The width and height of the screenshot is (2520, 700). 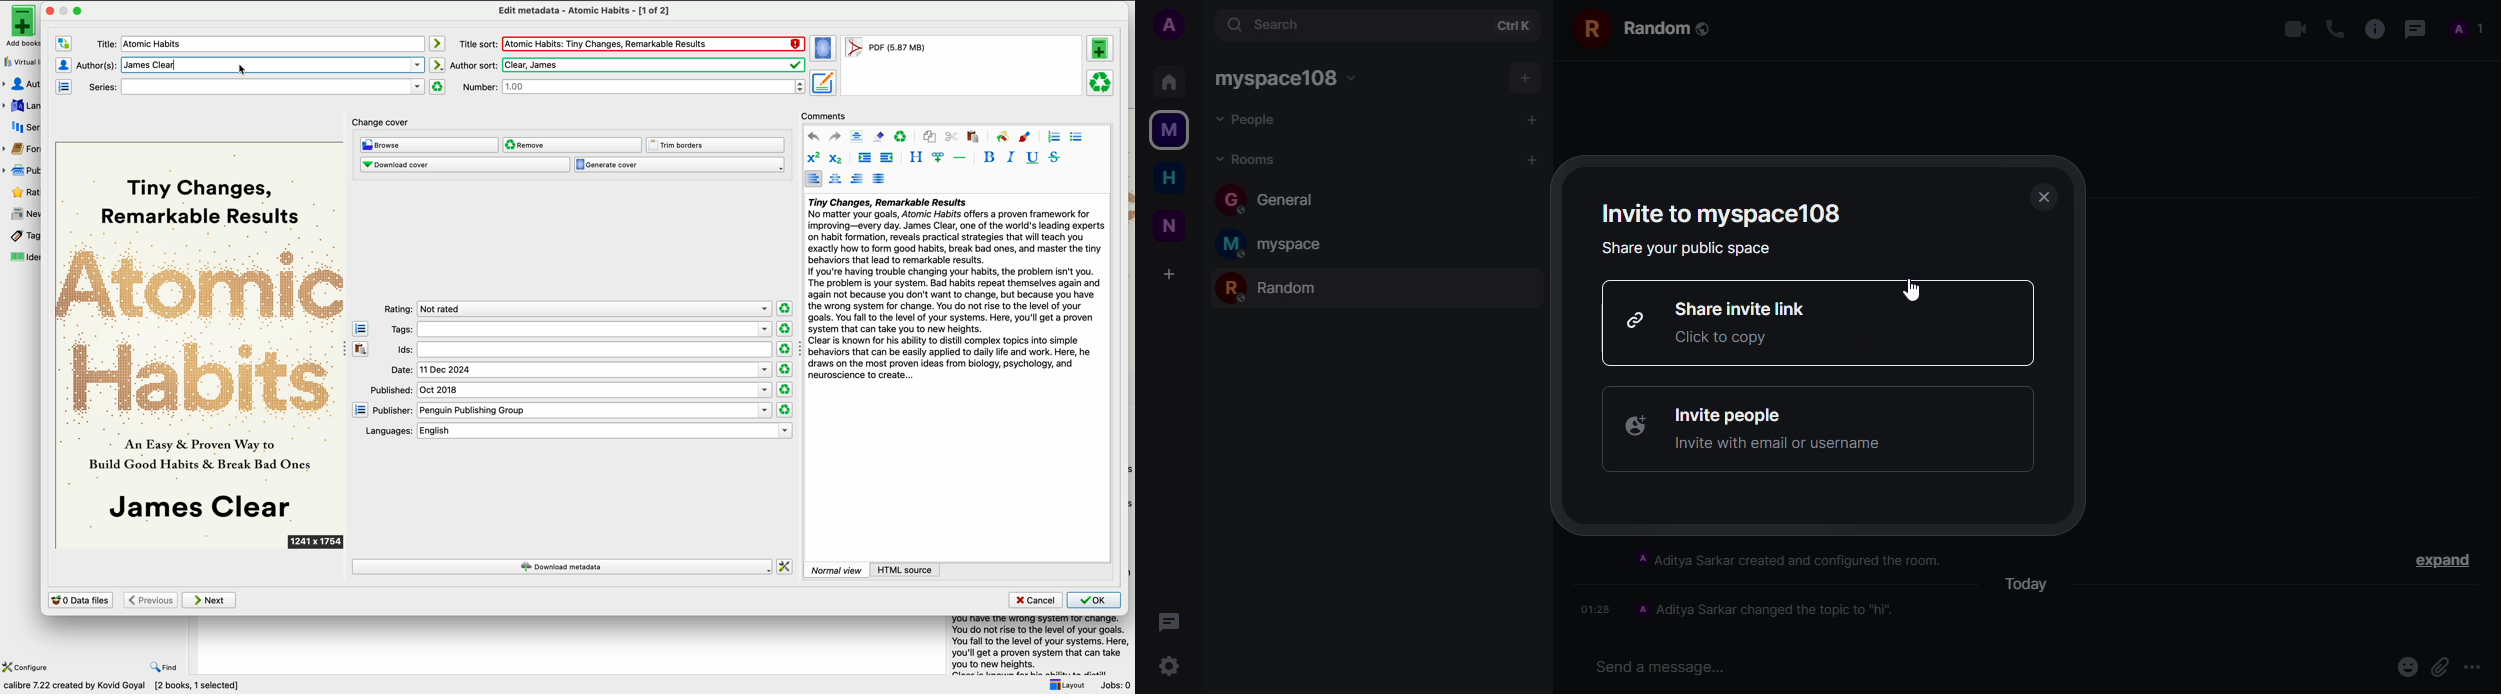 What do you see at coordinates (634, 87) in the screenshot?
I see `number` at bounding box center [634, 87].